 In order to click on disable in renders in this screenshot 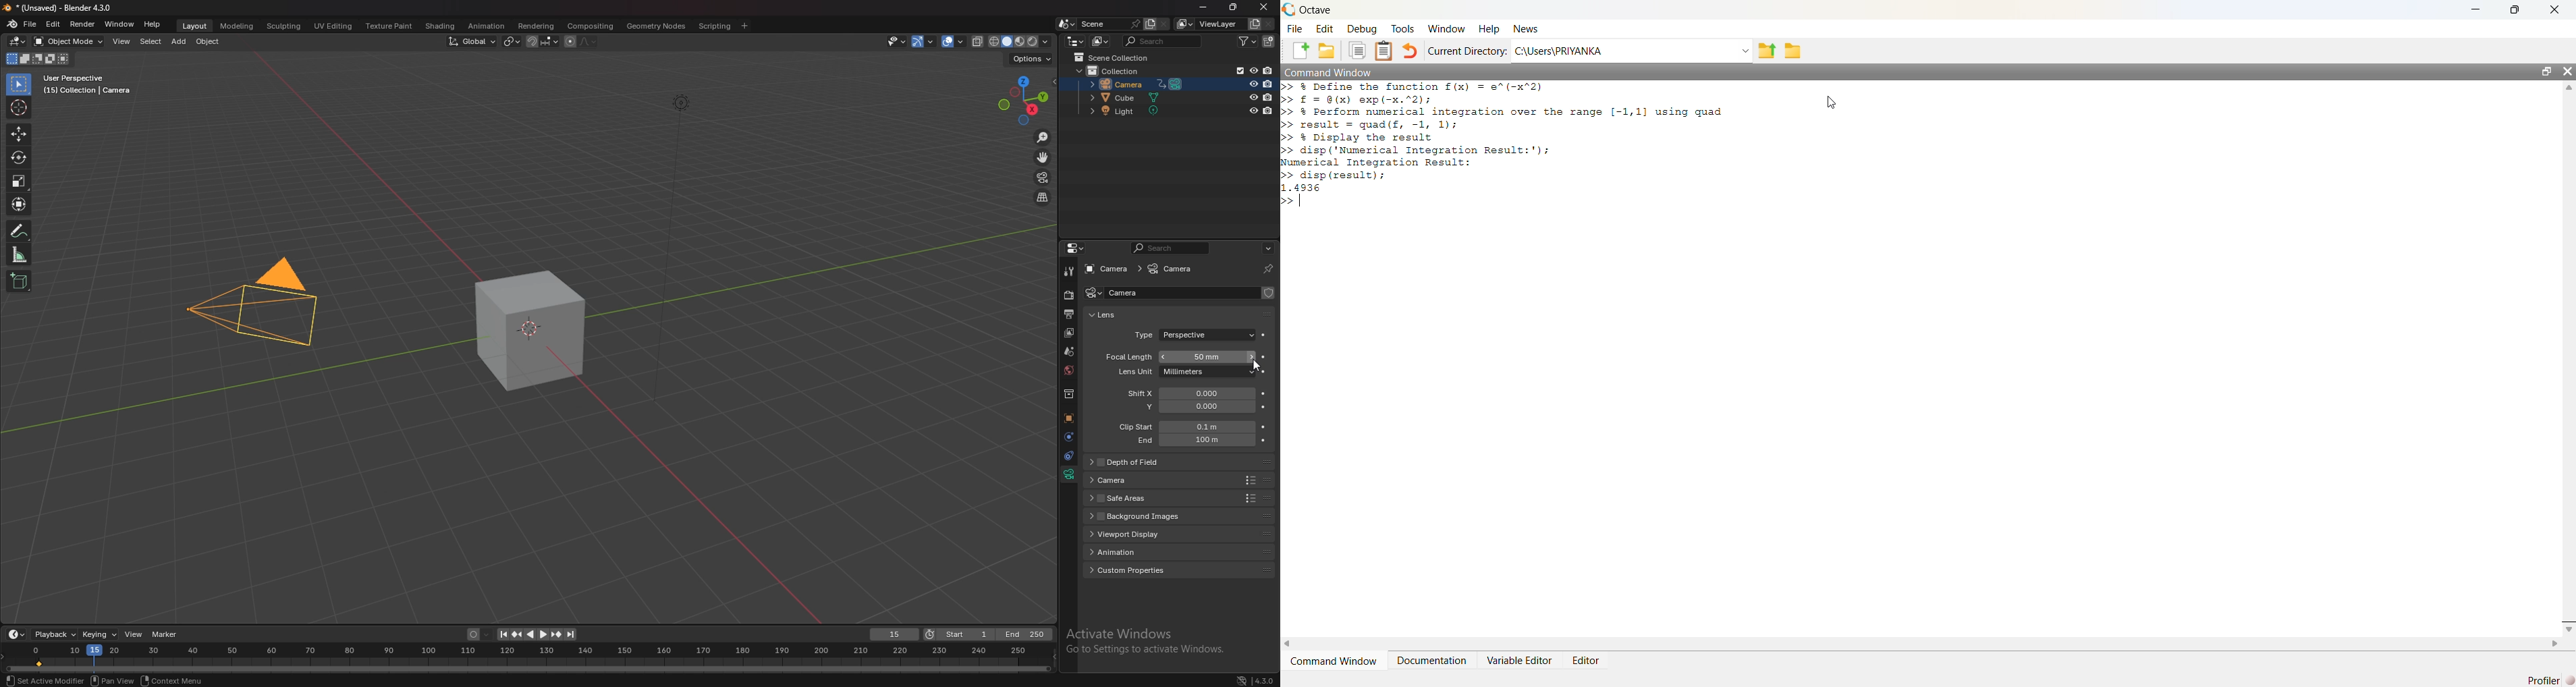, I will do `click(1267, 84)`.